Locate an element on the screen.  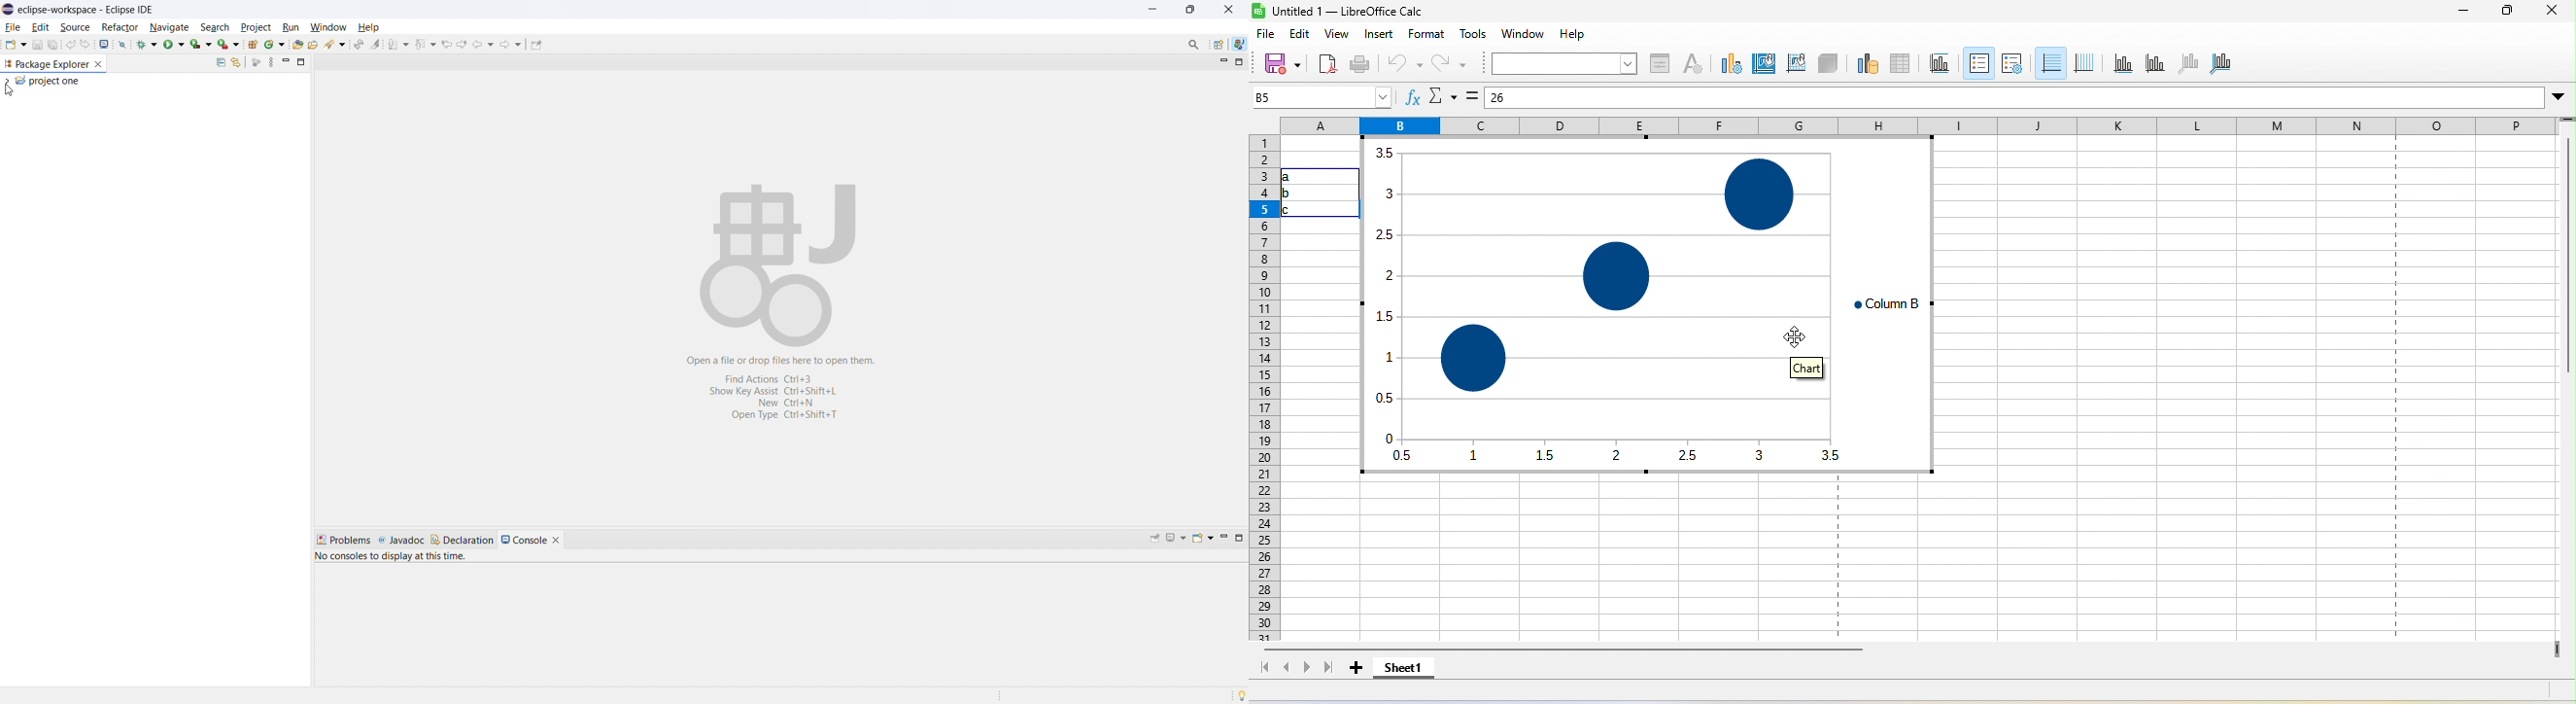
select chart elemenyts is located at coordinates (1563, 62).